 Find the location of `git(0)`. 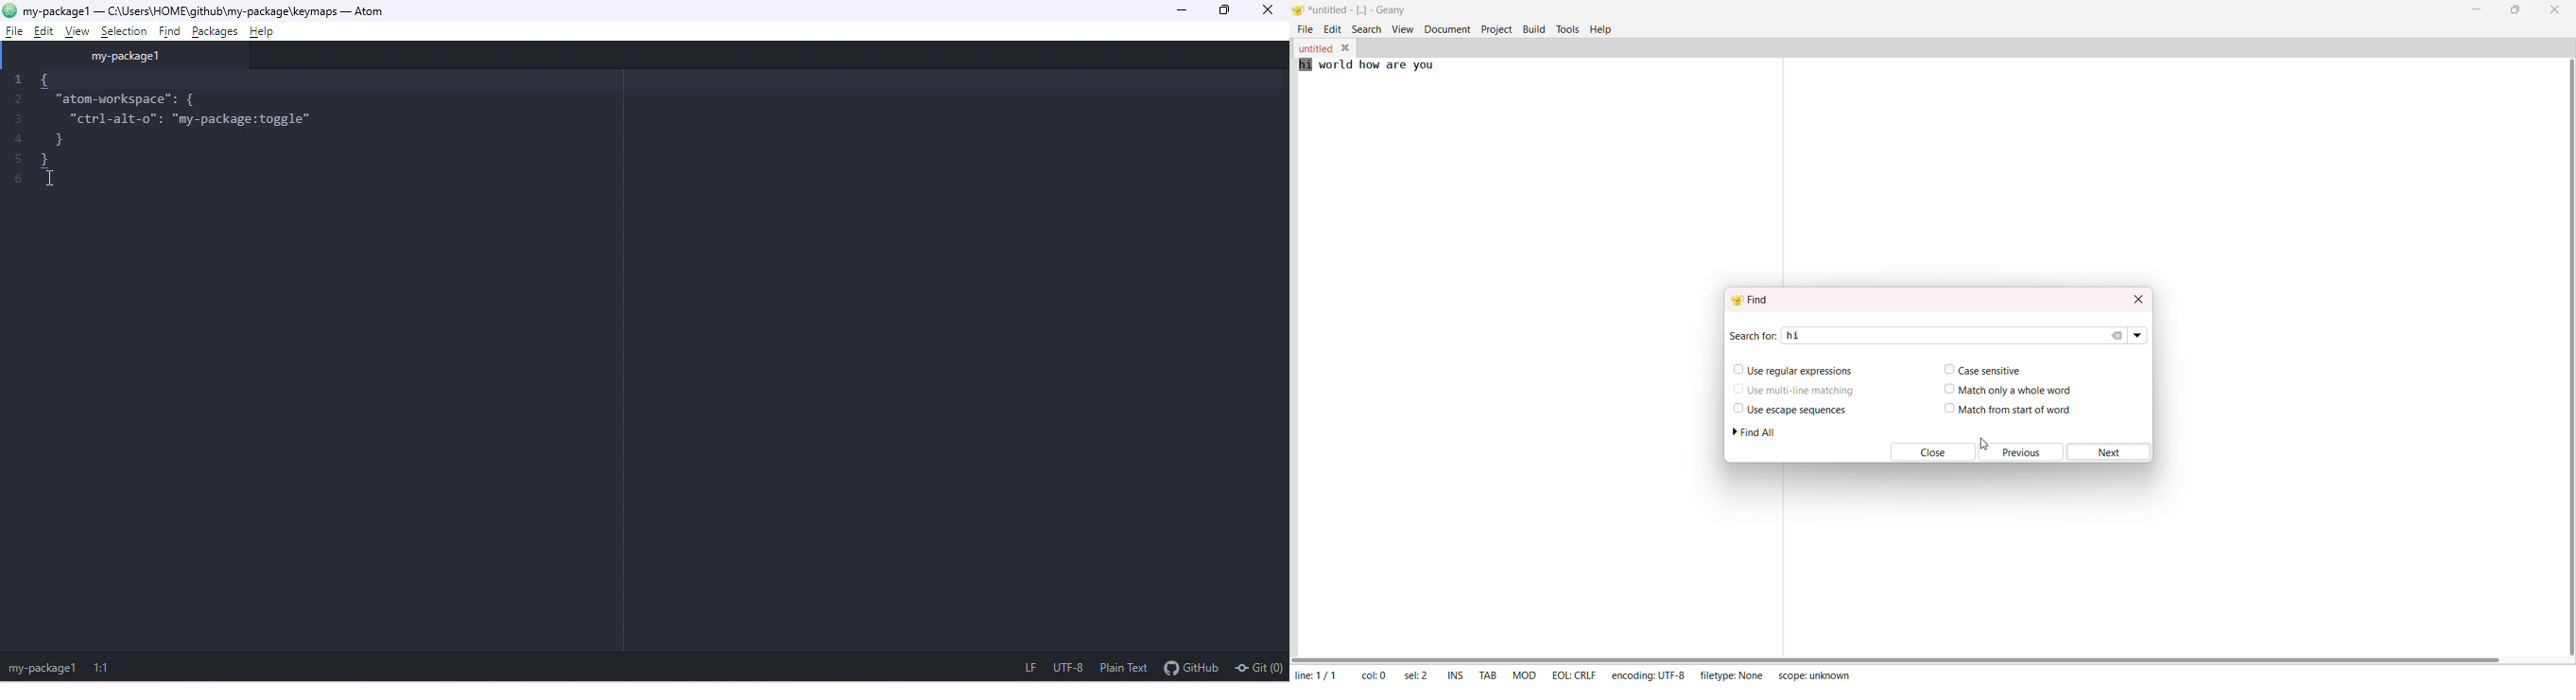

git(0) is located at coordinates (1257, 667).